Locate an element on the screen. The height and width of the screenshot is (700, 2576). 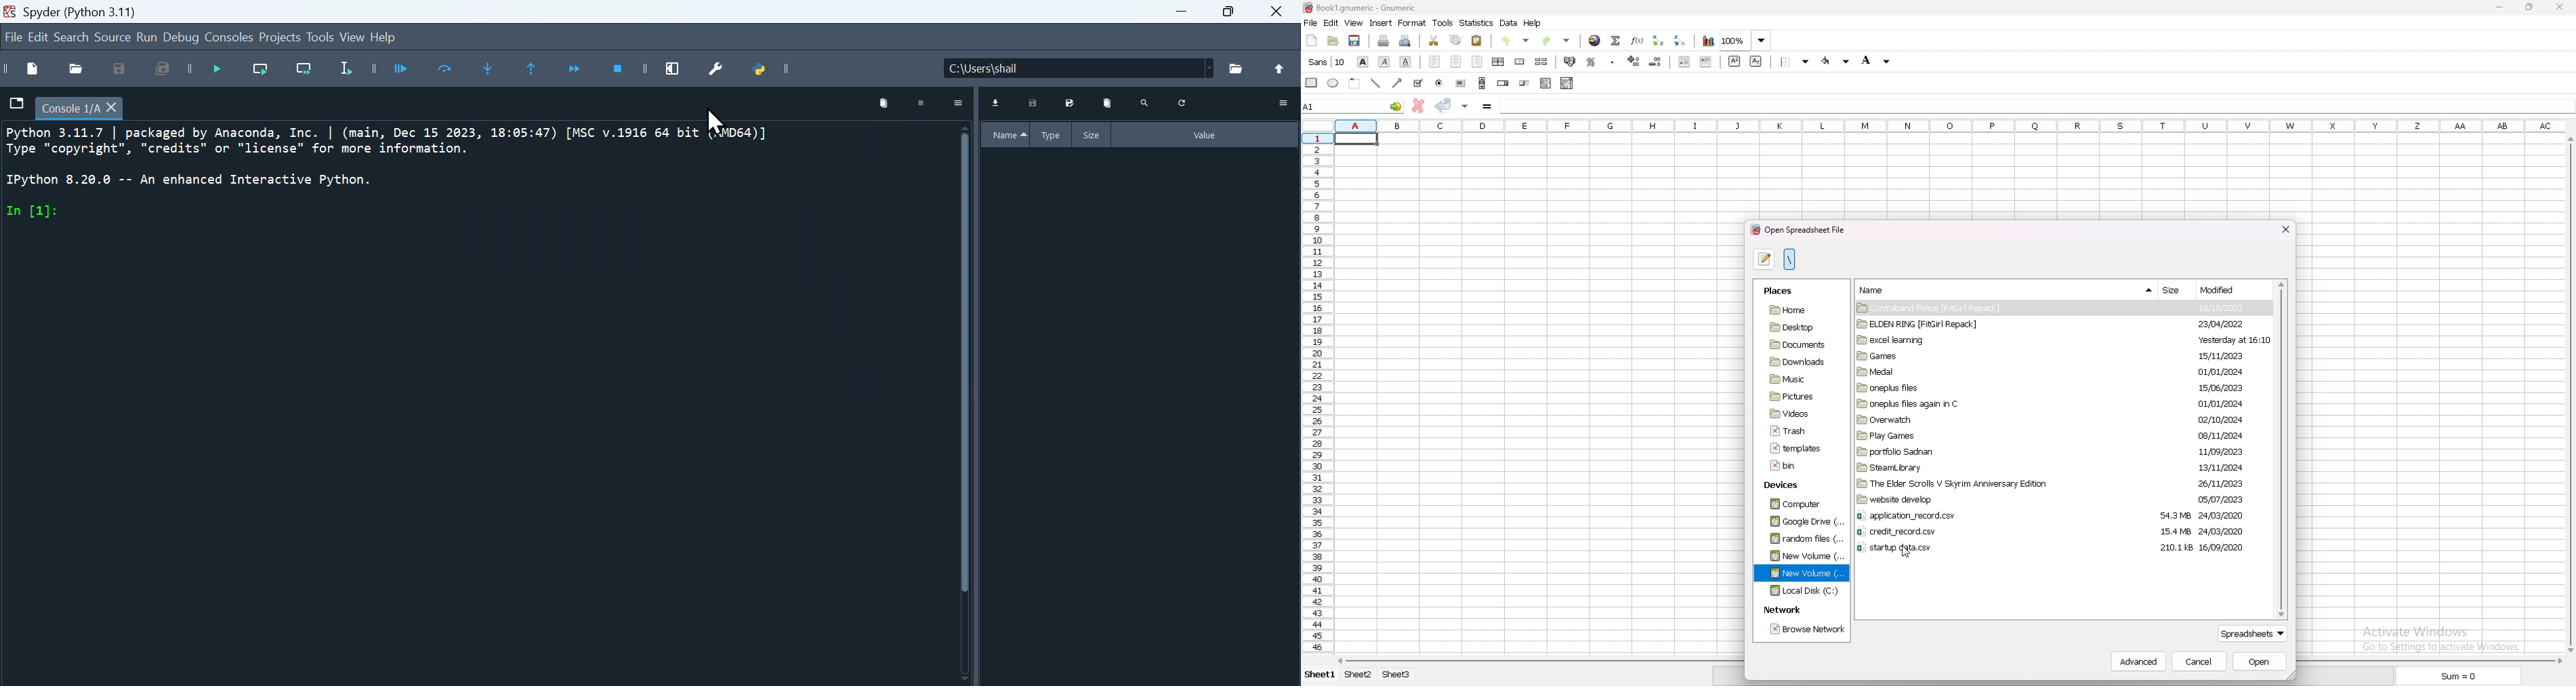
view is located at coordinates (1353, 23).